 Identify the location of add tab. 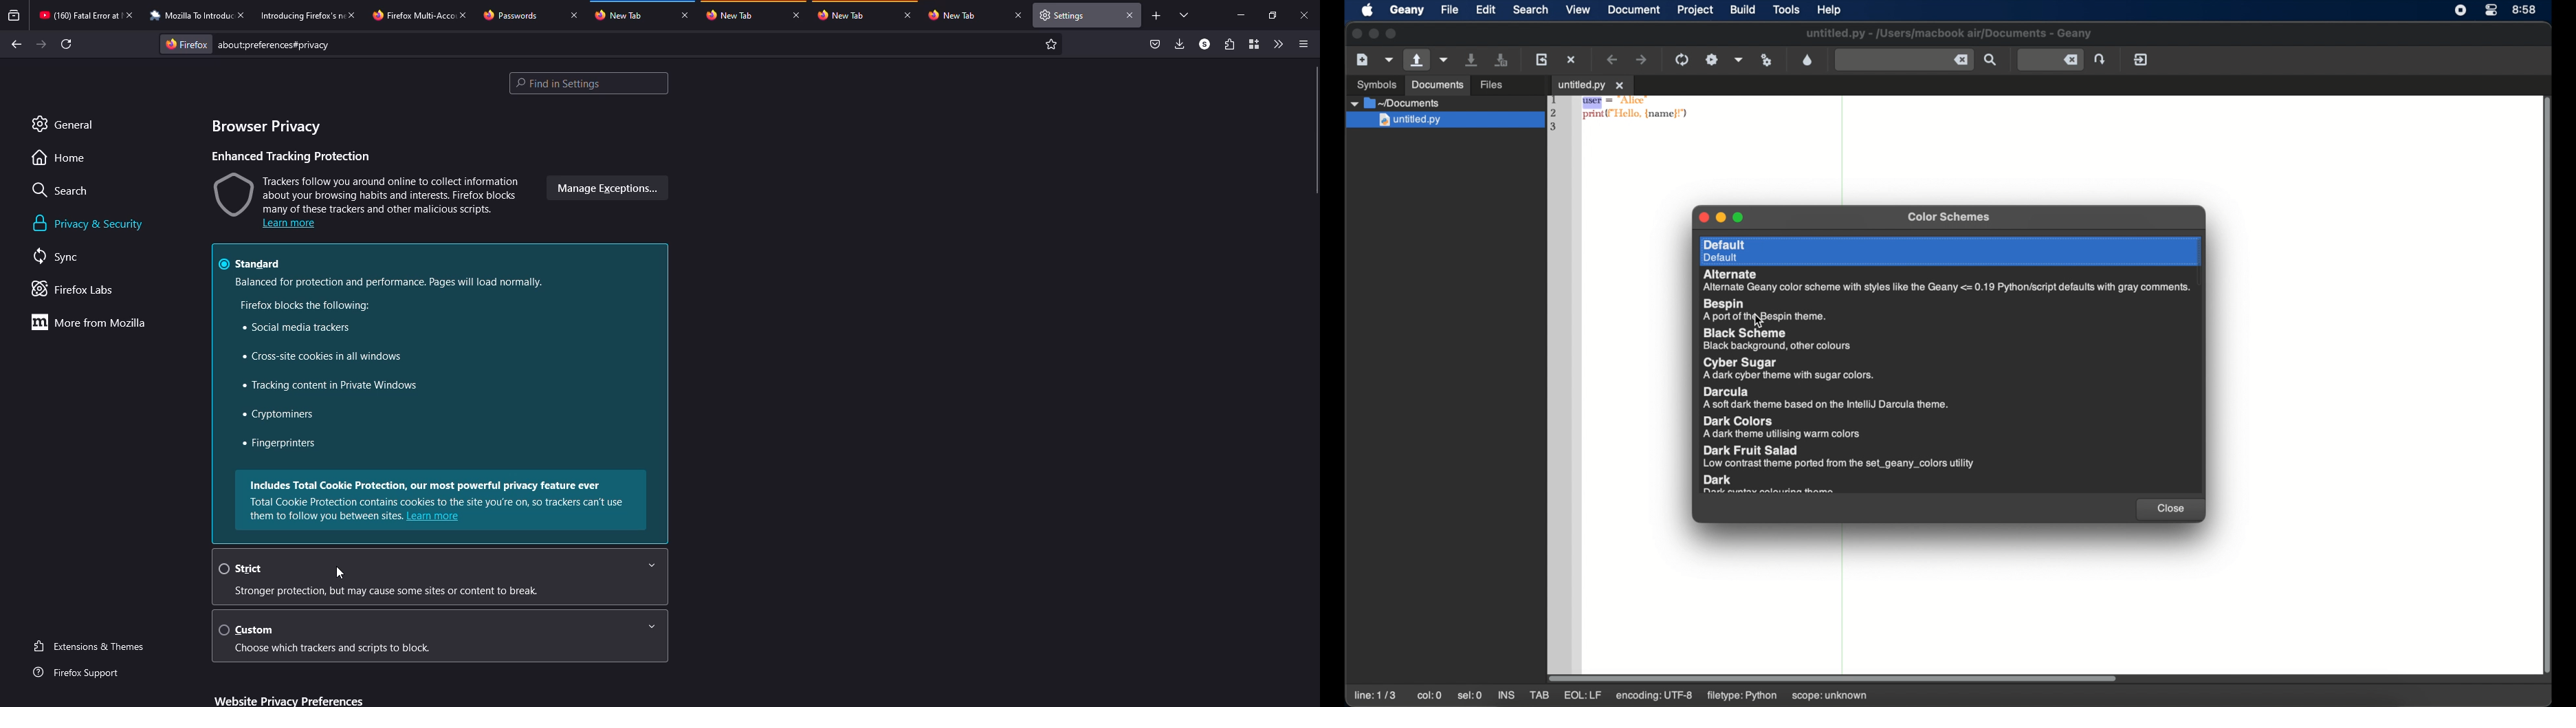
(1157, 16).